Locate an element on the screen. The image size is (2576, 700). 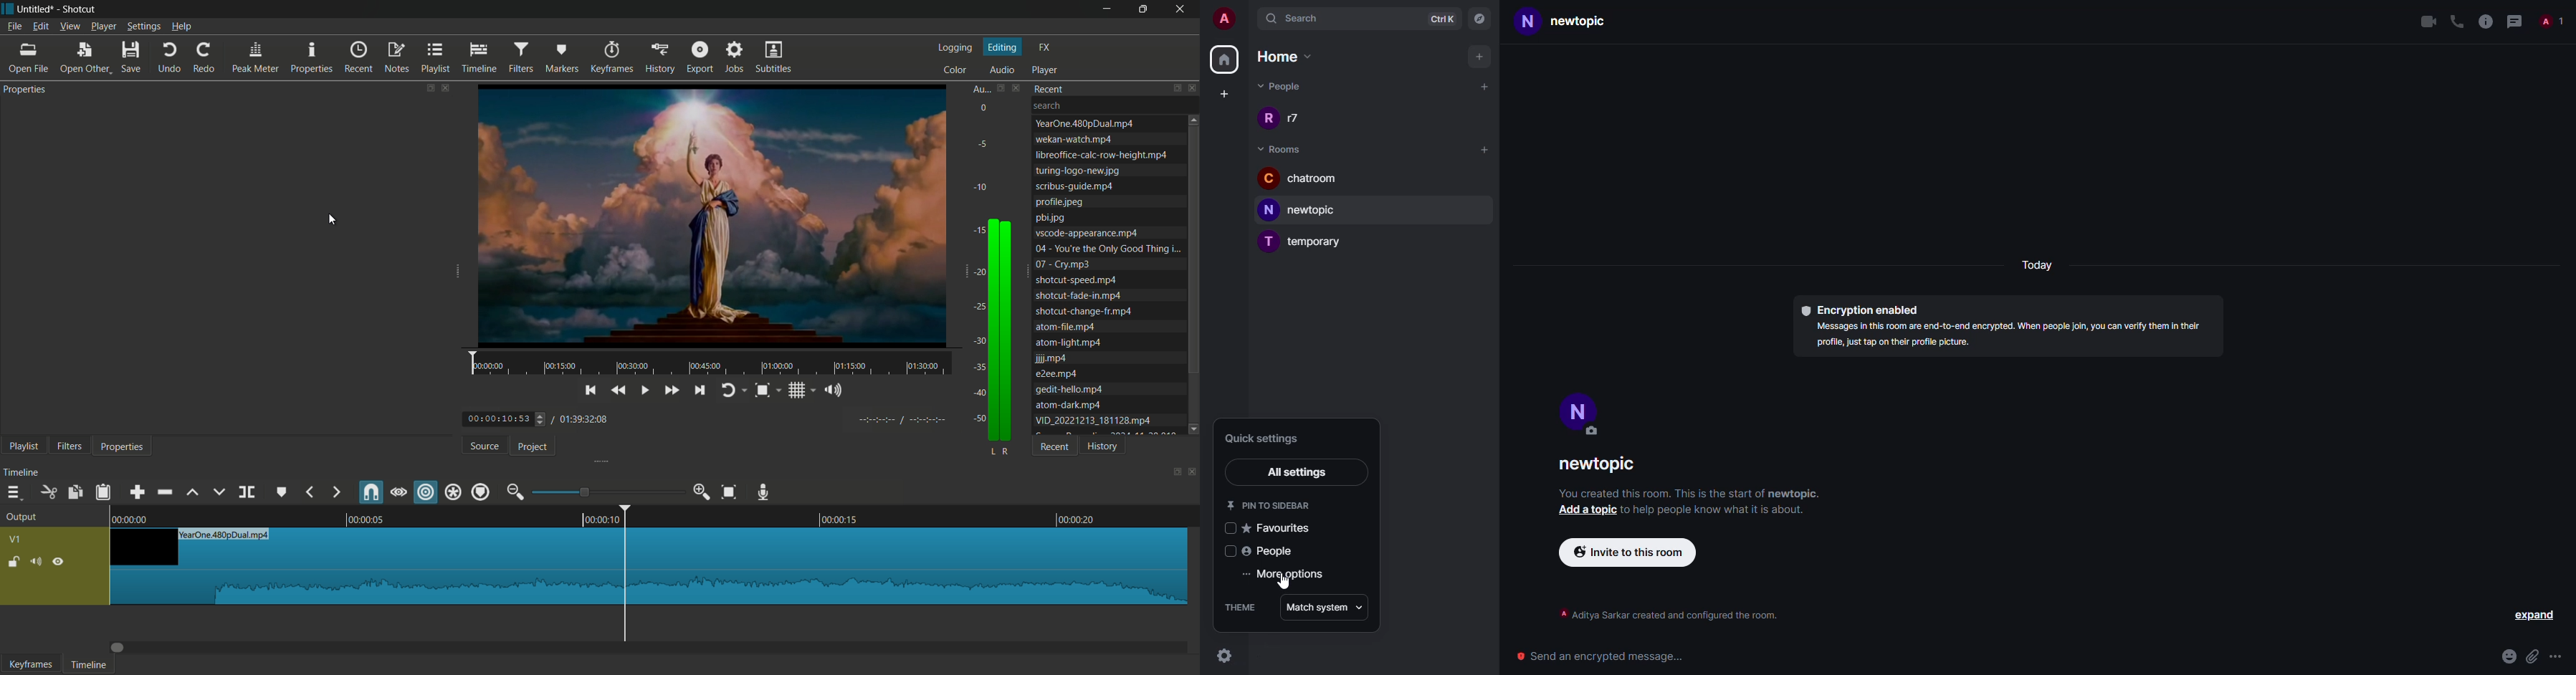
view menu is located at coordinates (71, 26).